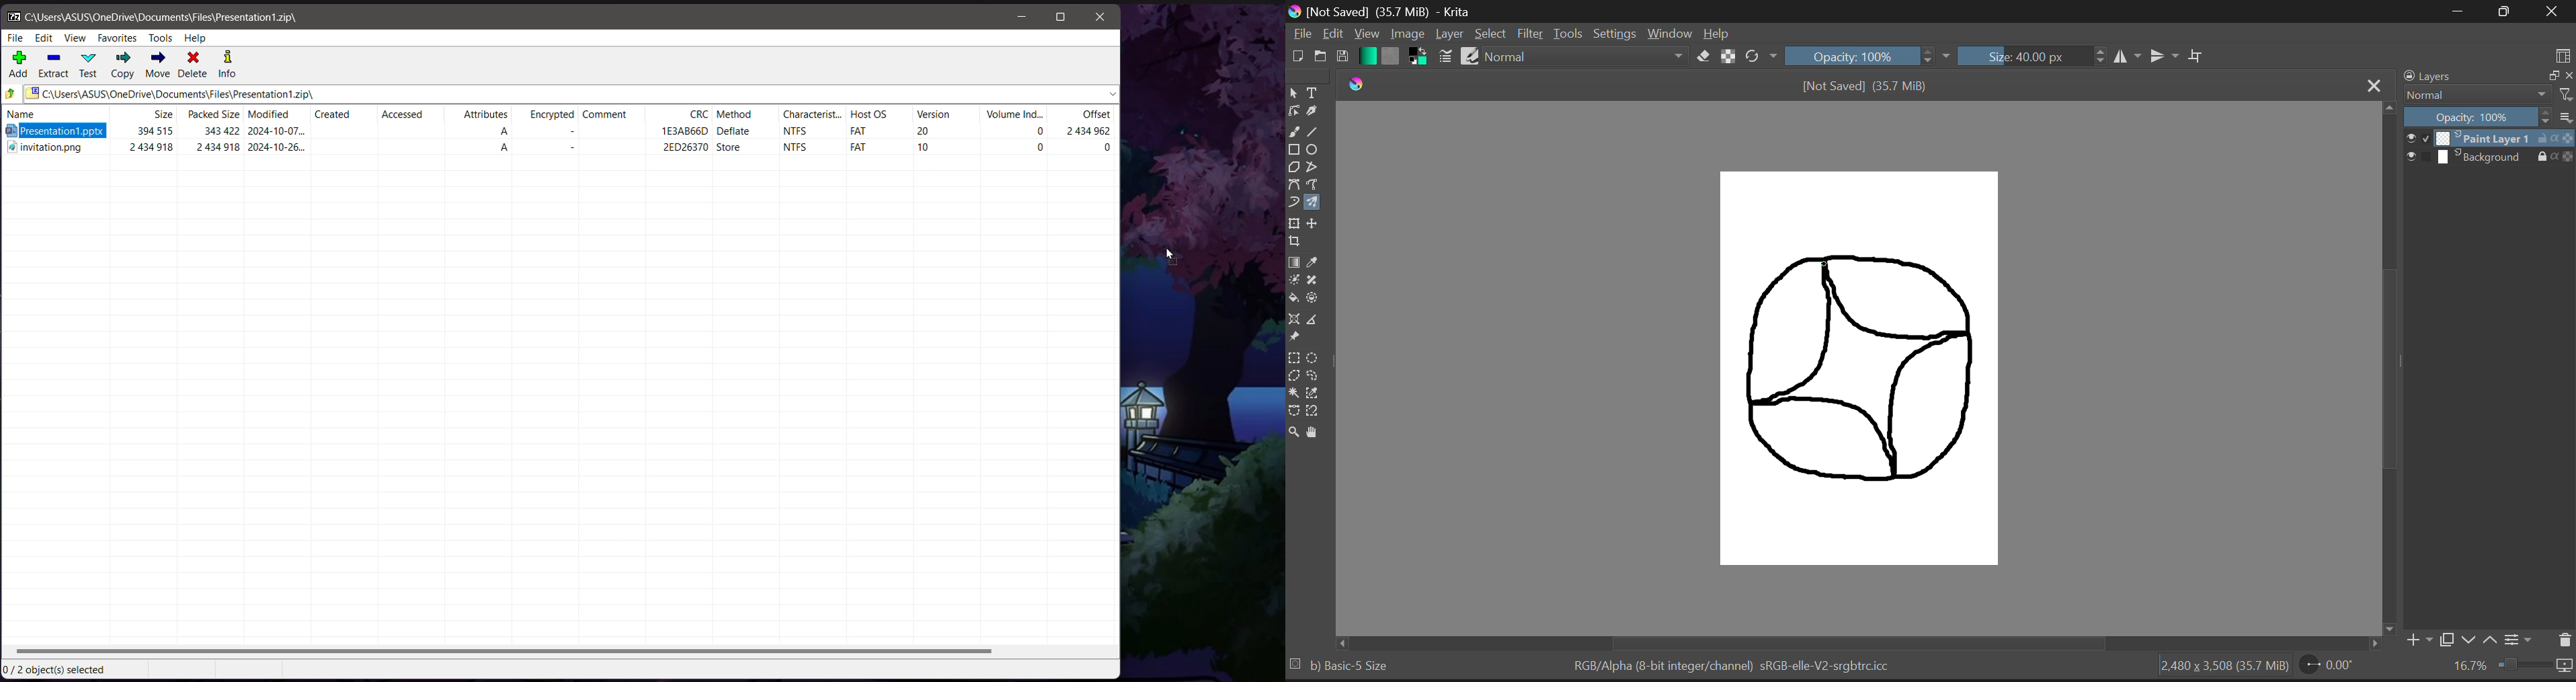 This screenshot has width=2576, height=700. Describe the element at coordinates (2565, 93) in the screenshot. I see `filter` at that location.